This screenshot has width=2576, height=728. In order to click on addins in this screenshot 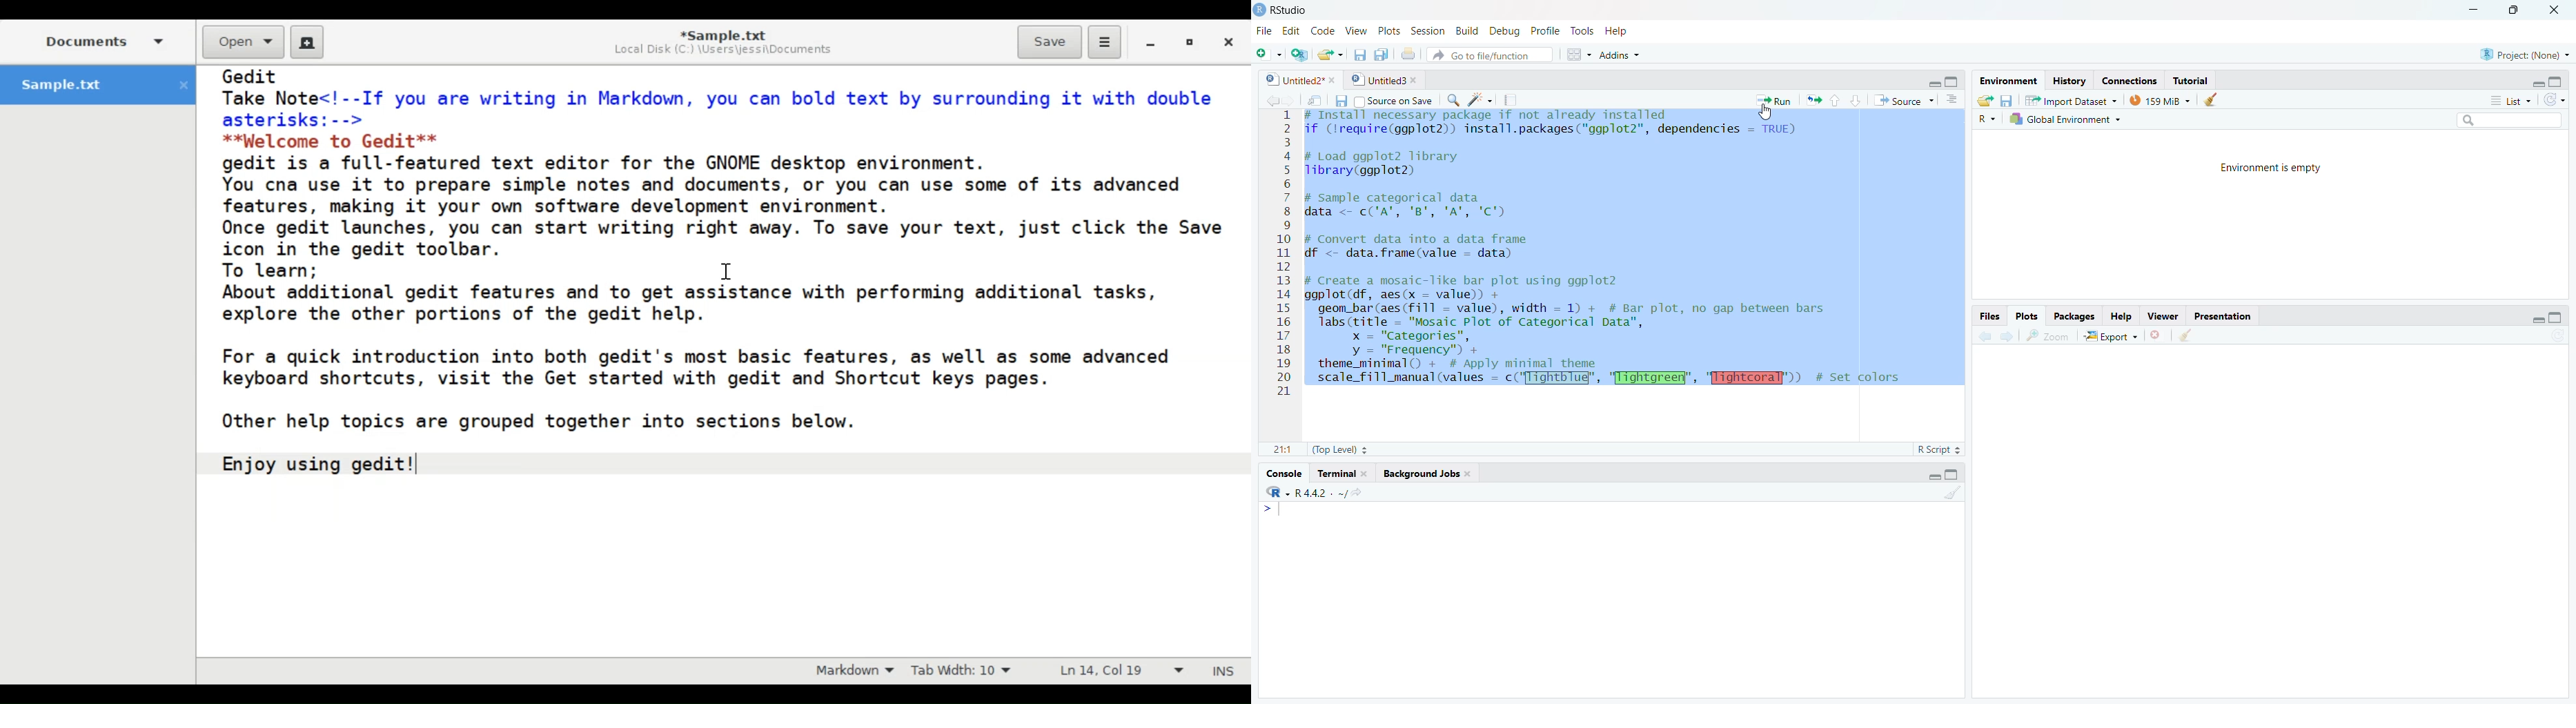, I will do `click(1620, 55)`.